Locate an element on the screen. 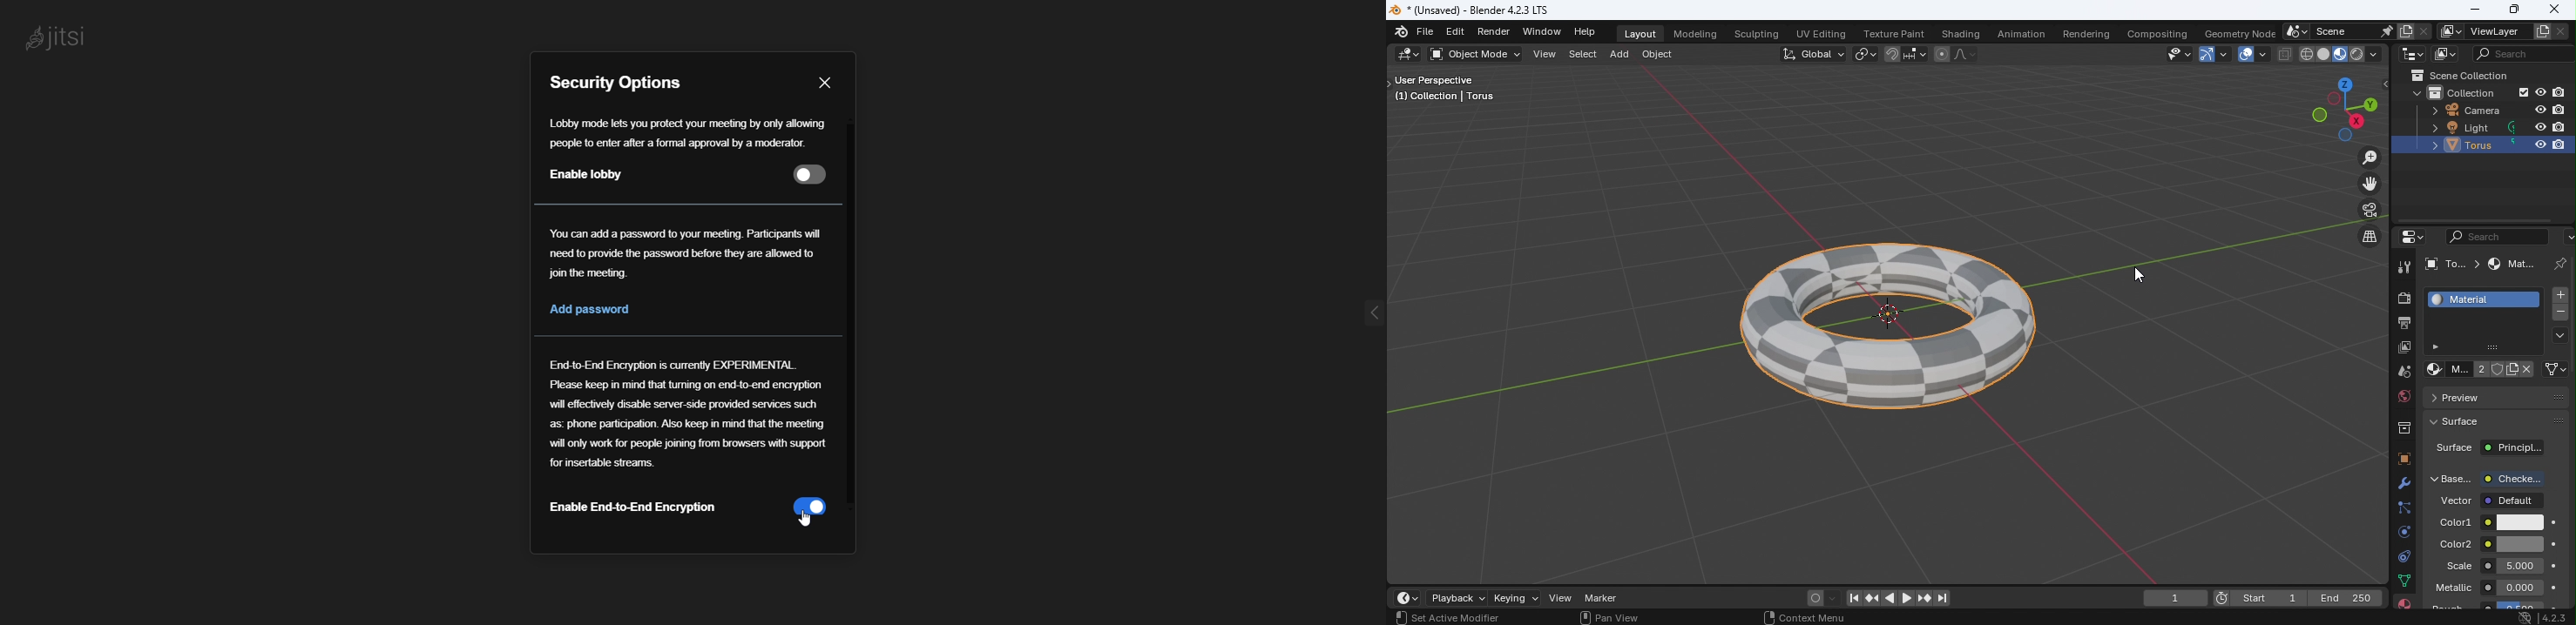 The height and width of the screenshot is (644, 2576). Tool is located at coordinates (2403, 266).